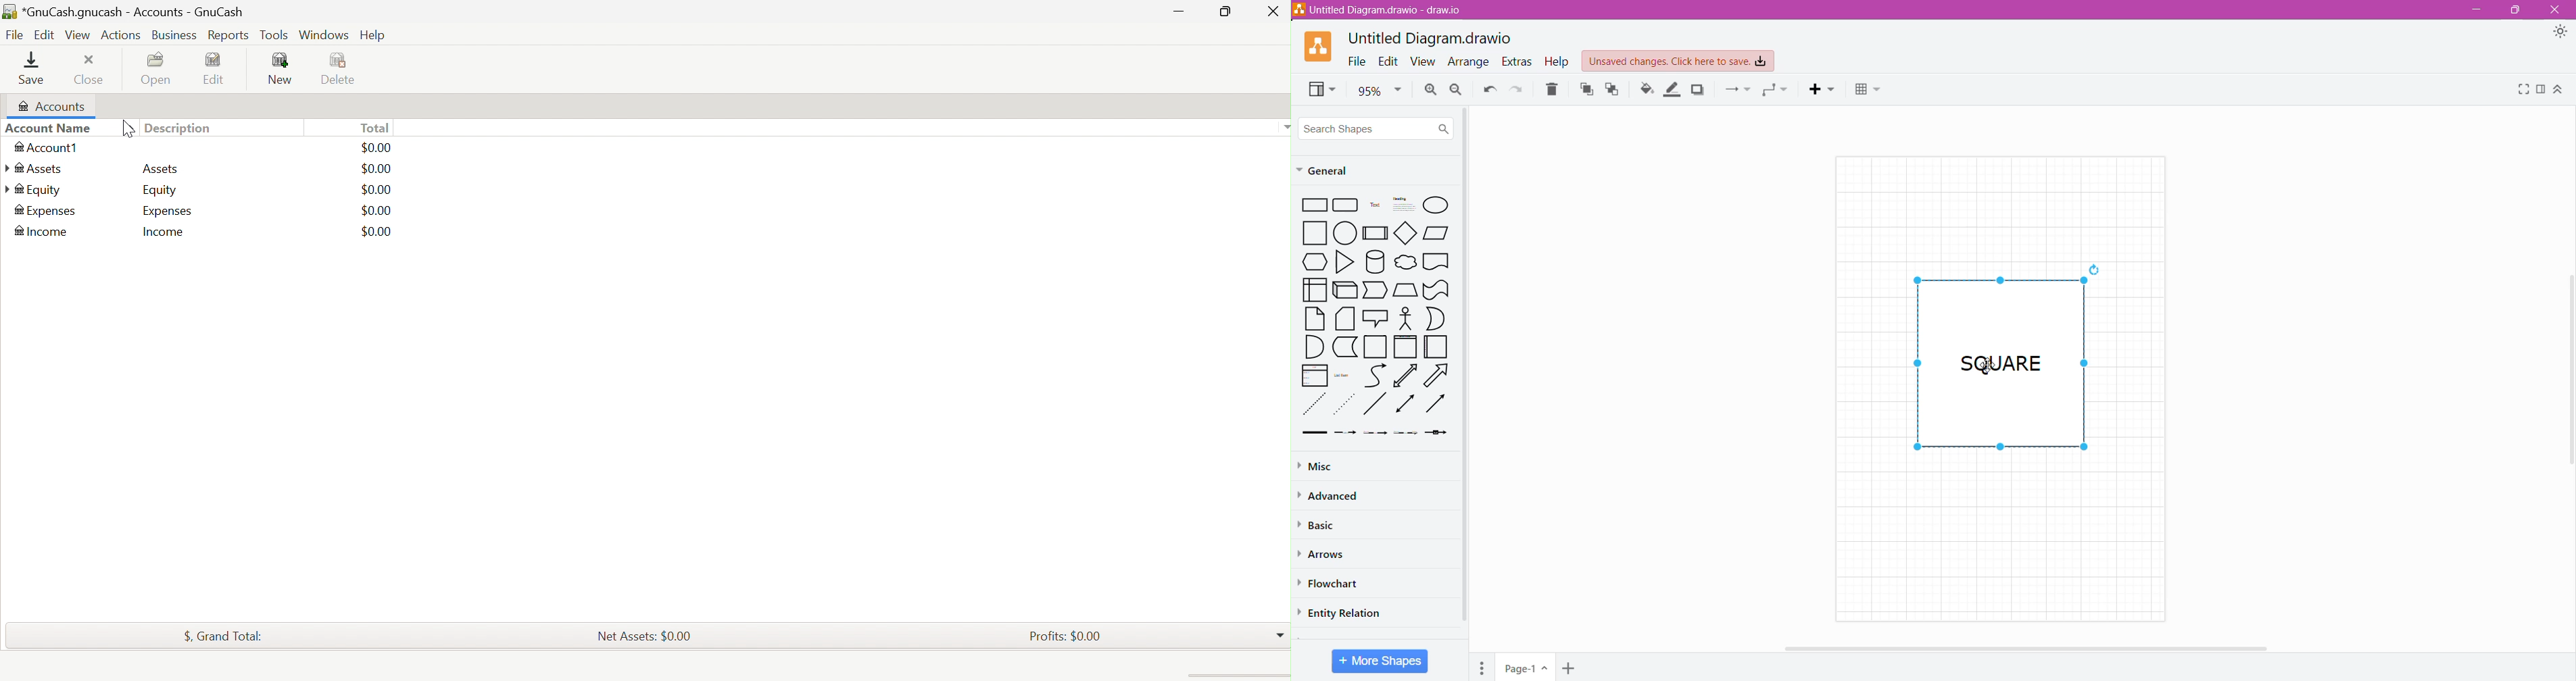 The width and height of the screenshot is (2576, 700). What do you see at coordinates (39, 230) in the screenshot?
I see `income` at bounding box center [39, 230].